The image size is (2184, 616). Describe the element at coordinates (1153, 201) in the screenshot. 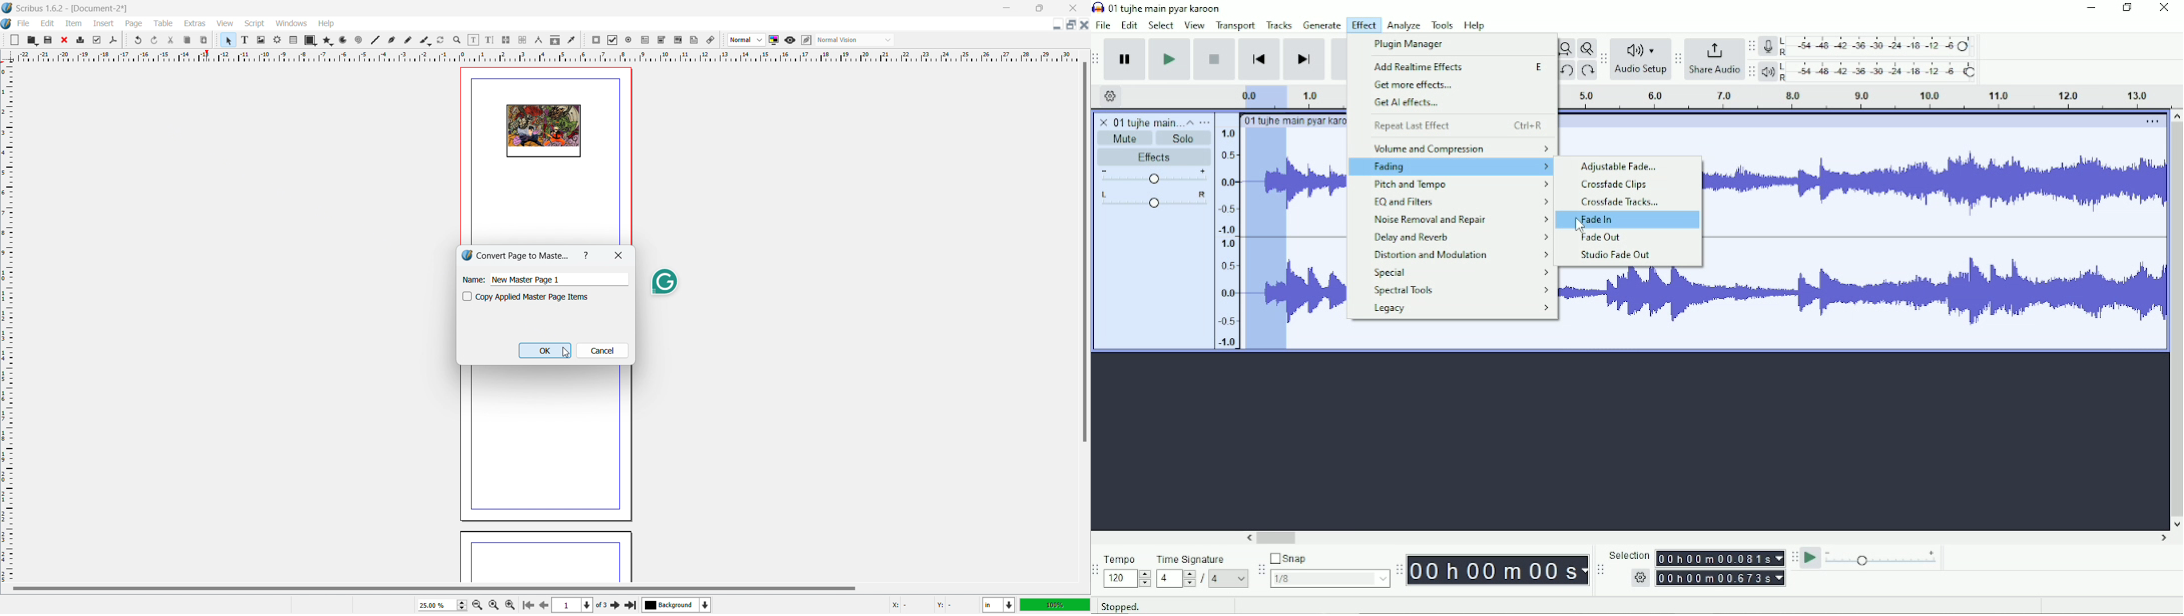

I see `Pan` at that location.